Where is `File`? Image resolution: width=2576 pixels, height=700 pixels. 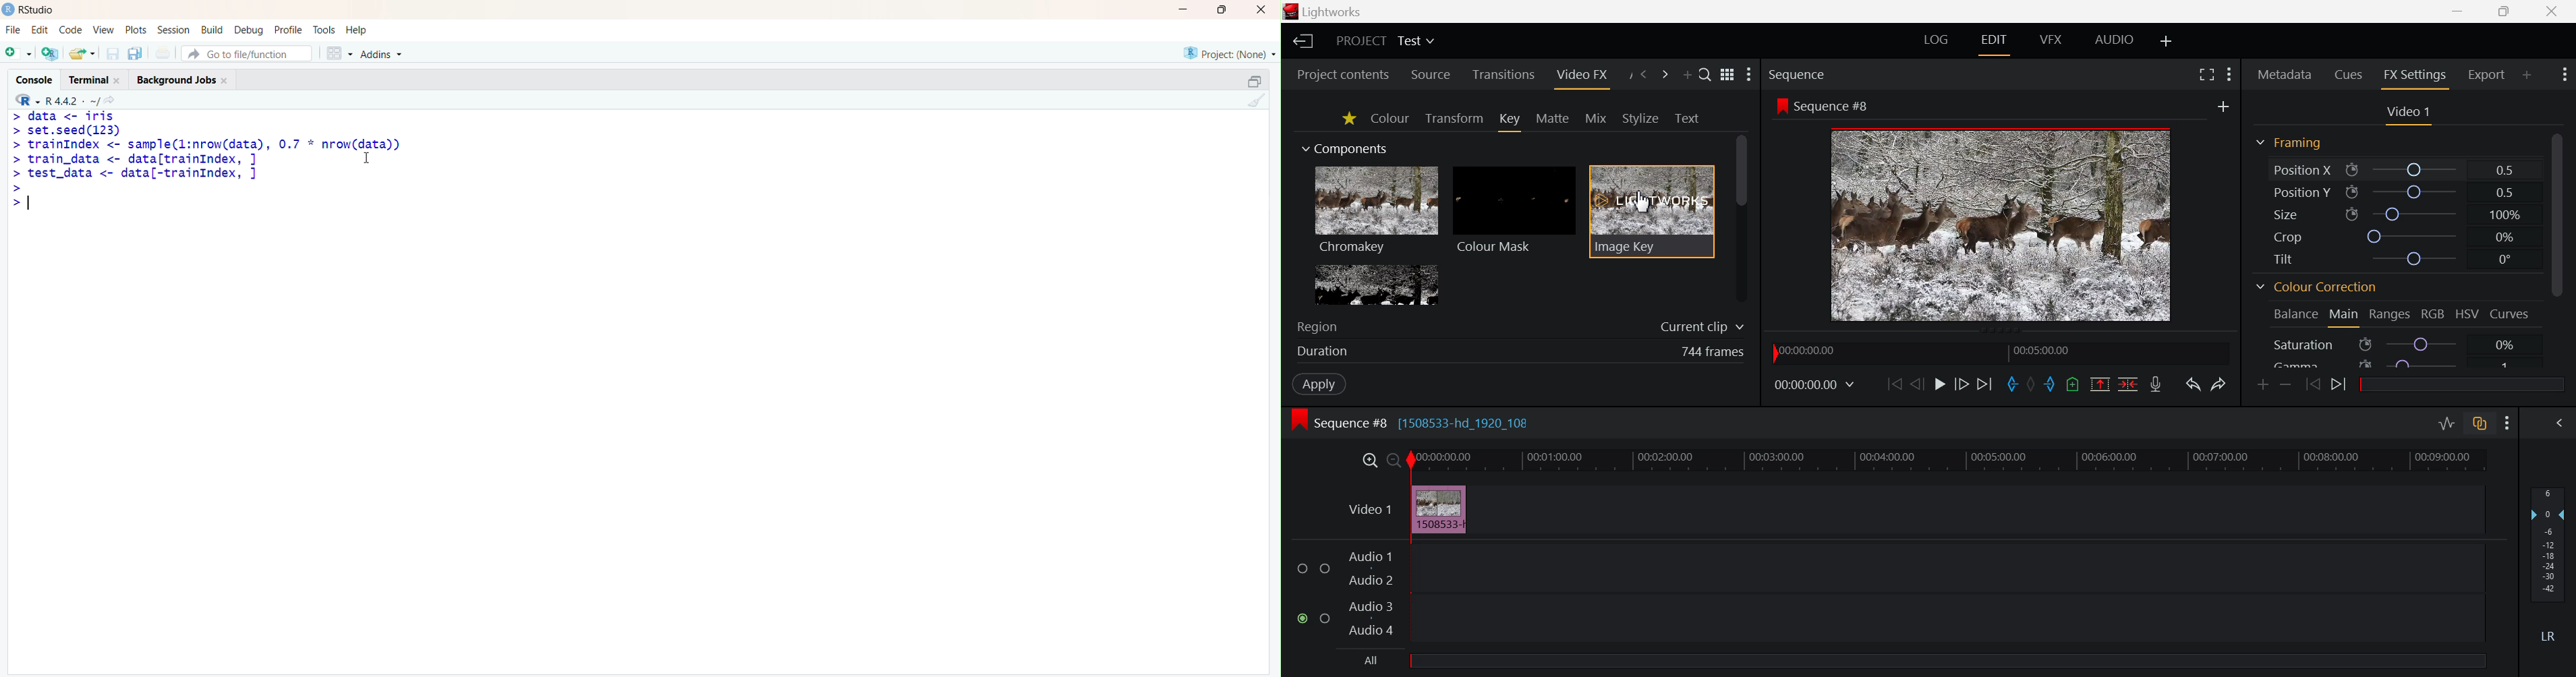
File is located at coordinates (13, 29).